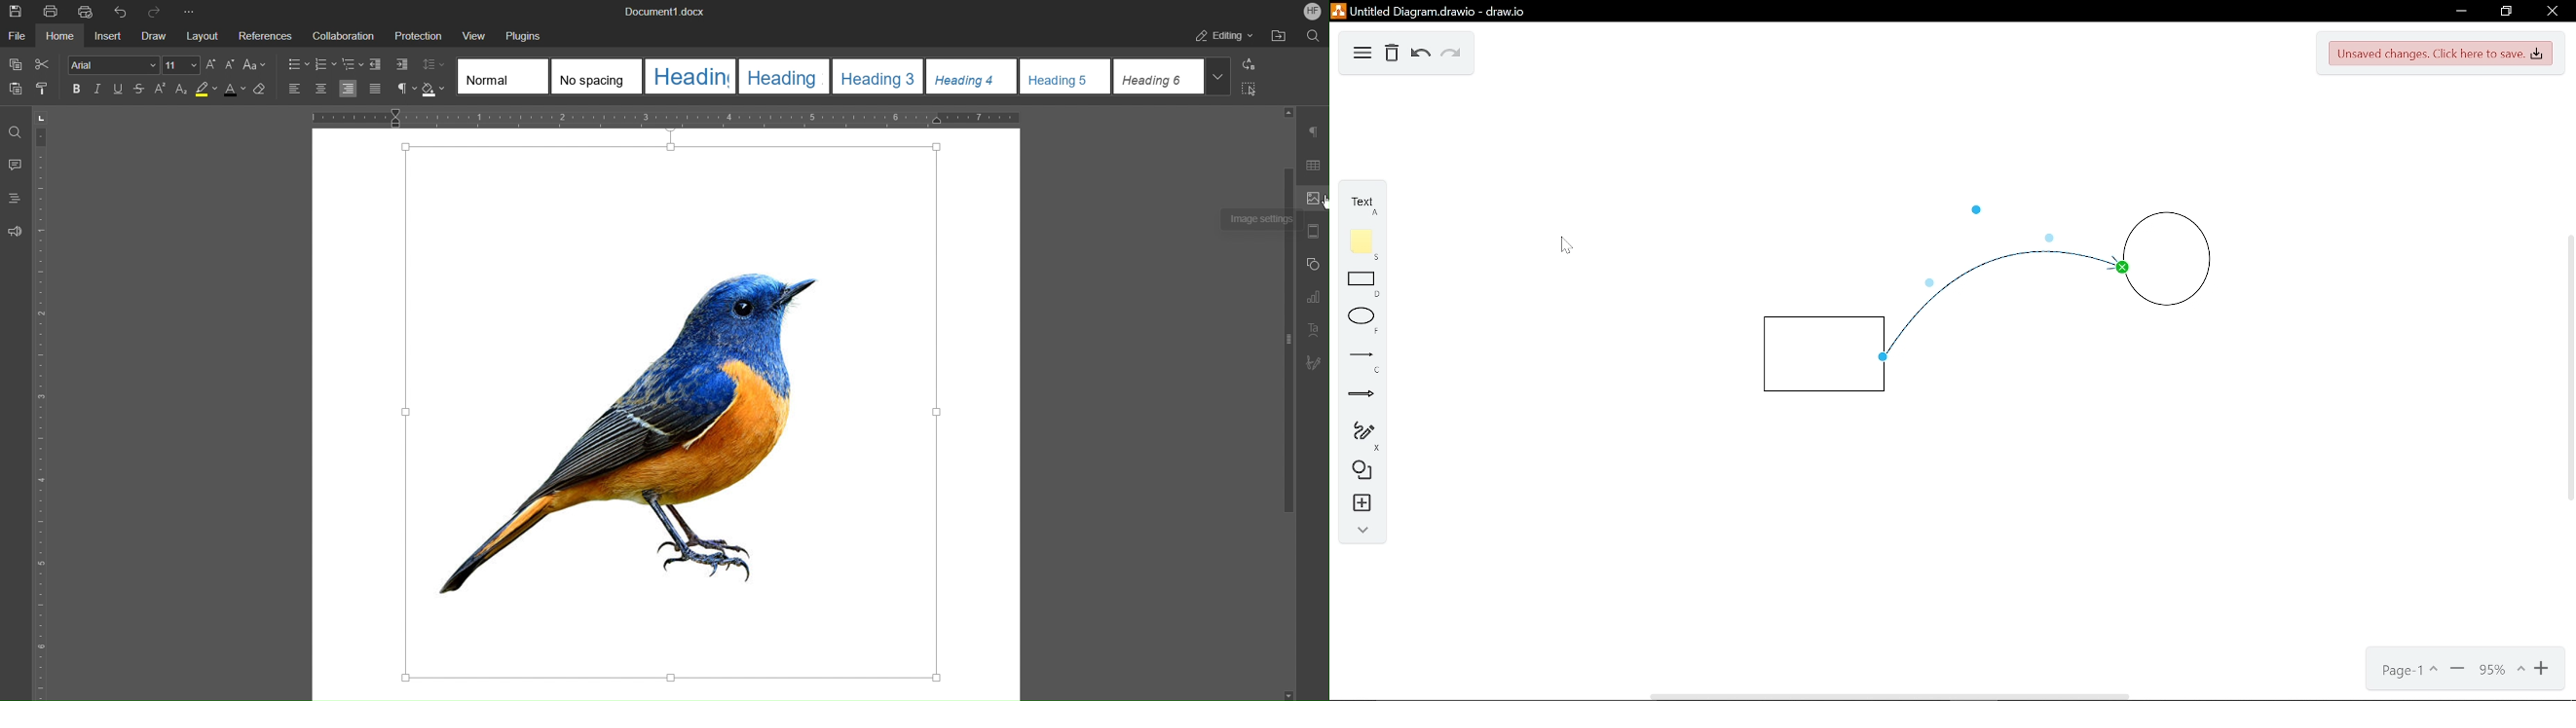  What do you see at coordinates (1363, 55) in the screenshot?
I see `Diagram` at bounding box center [1363, 55].